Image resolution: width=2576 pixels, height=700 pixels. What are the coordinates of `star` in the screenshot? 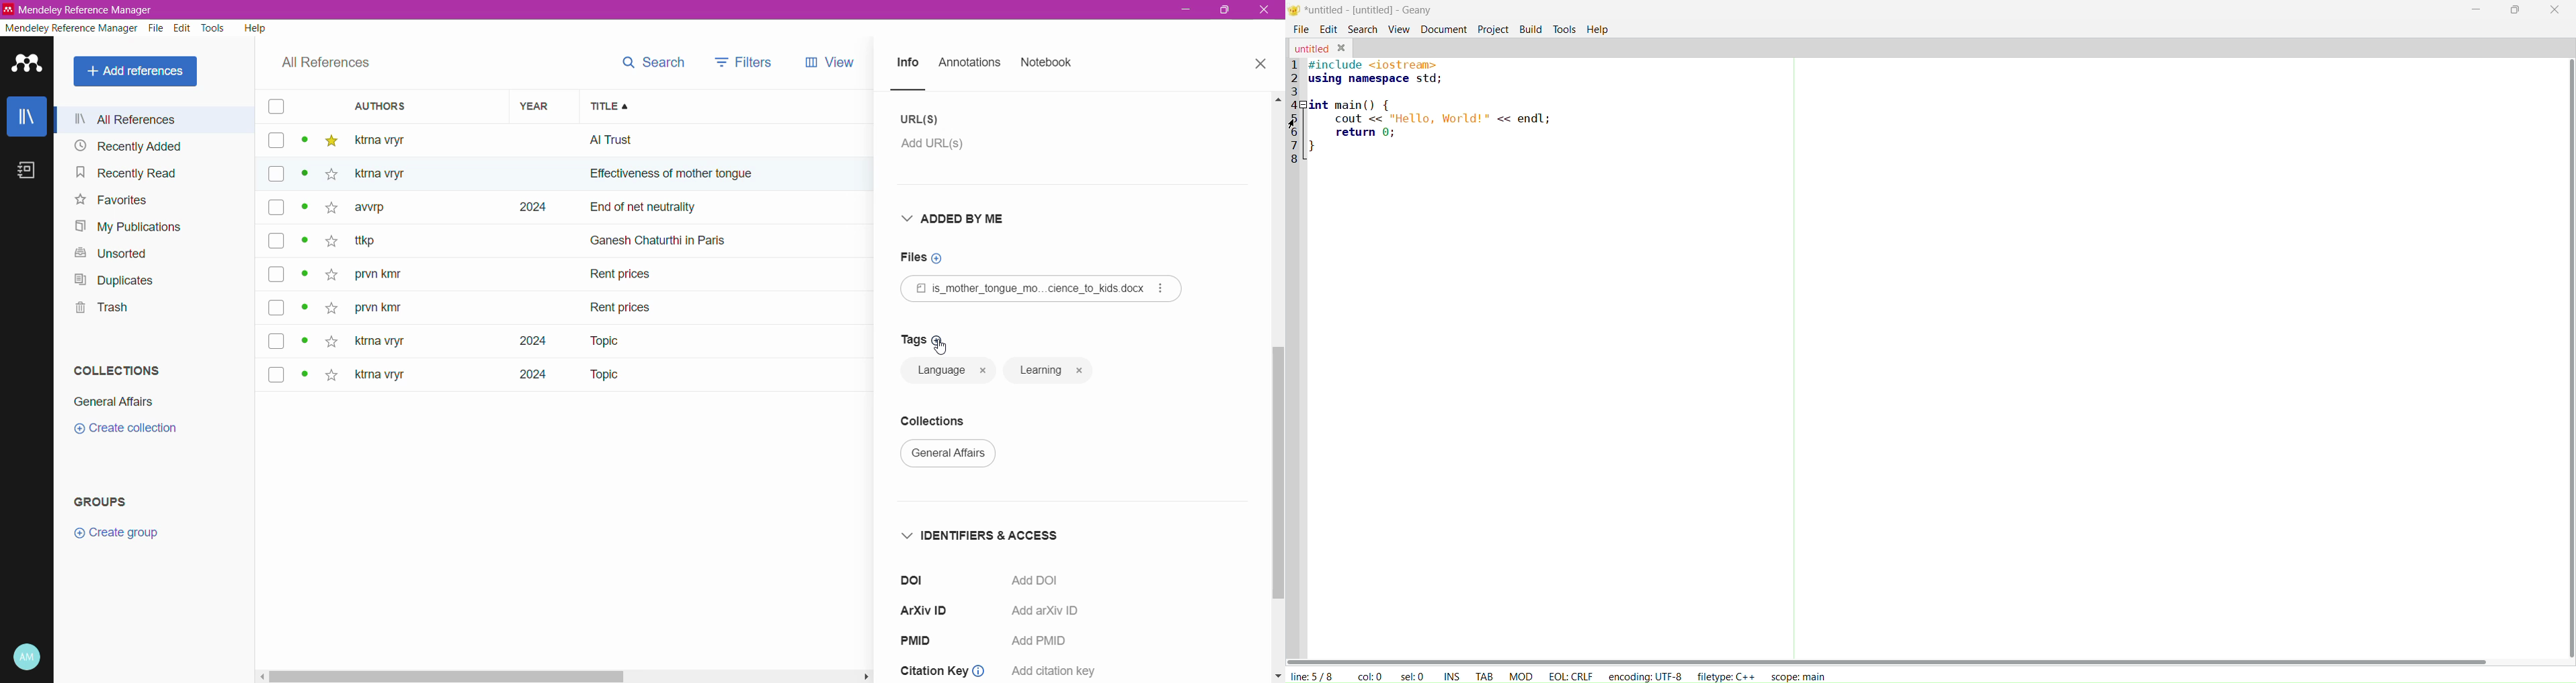 It's located at (329, 275).